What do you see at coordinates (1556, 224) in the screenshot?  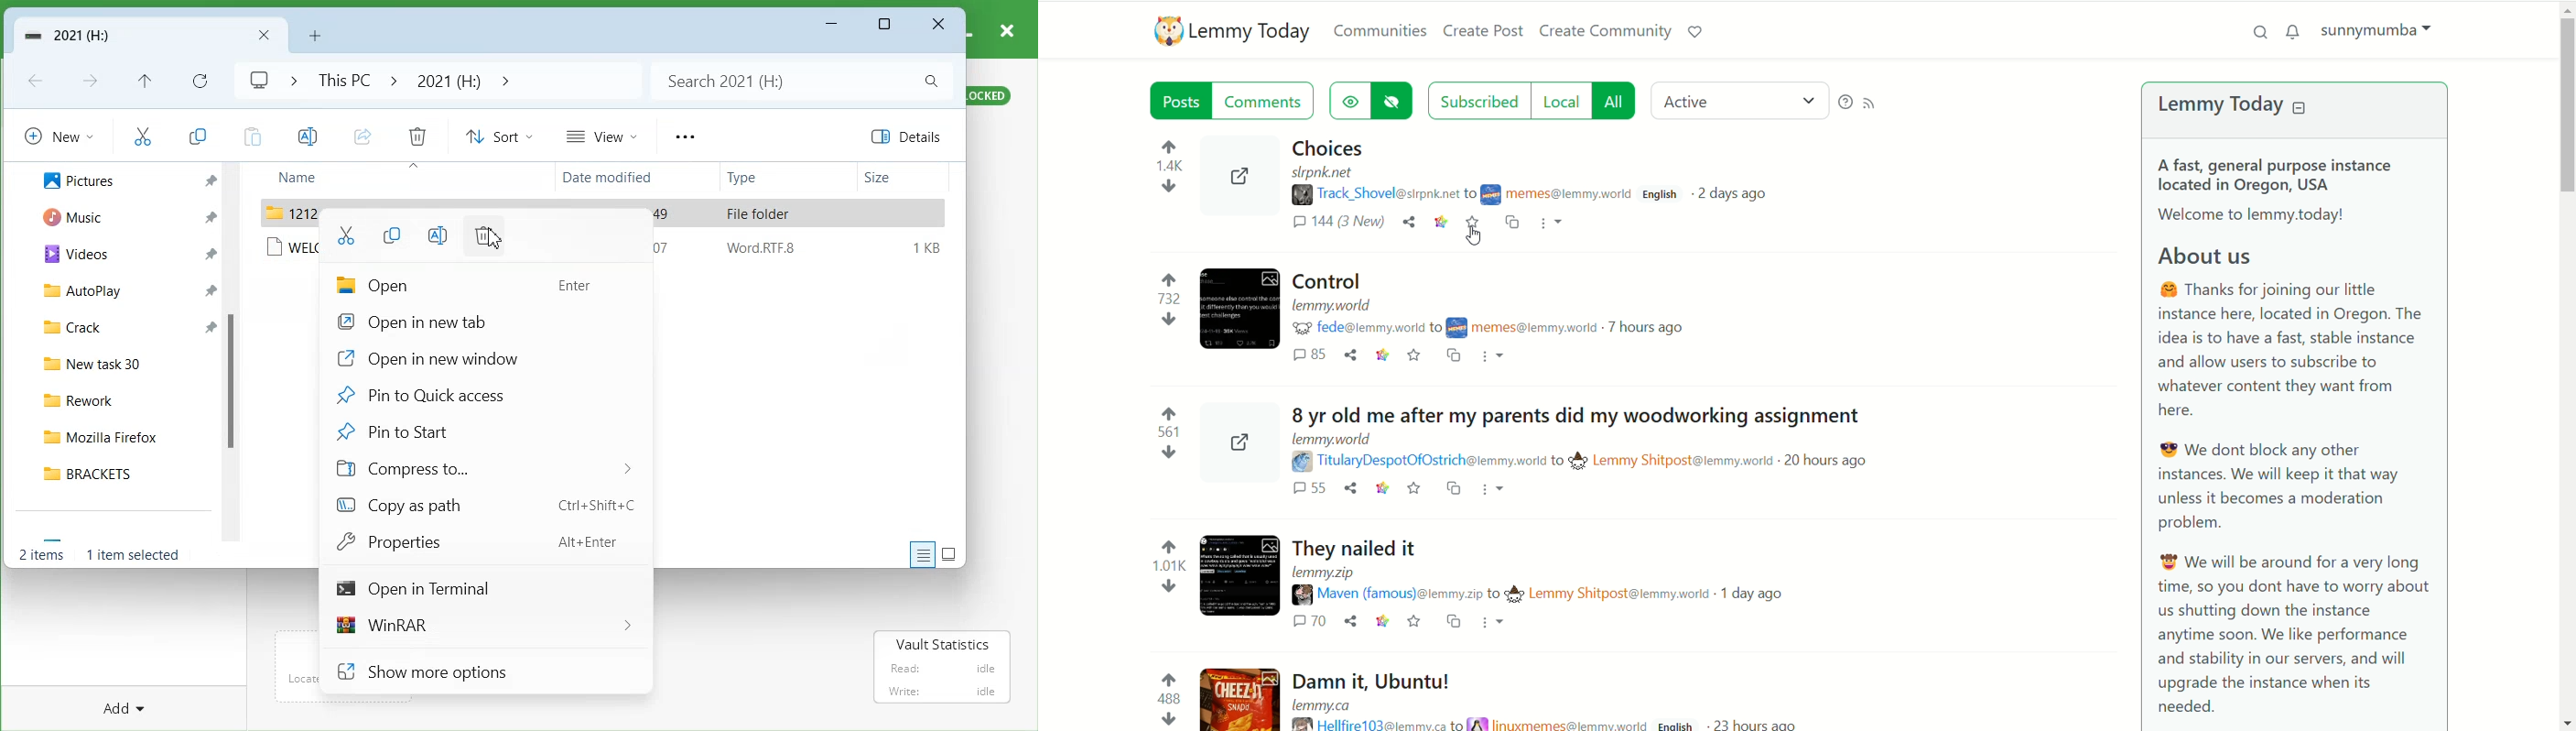 I see `more` at bounding box center [1556, 224].